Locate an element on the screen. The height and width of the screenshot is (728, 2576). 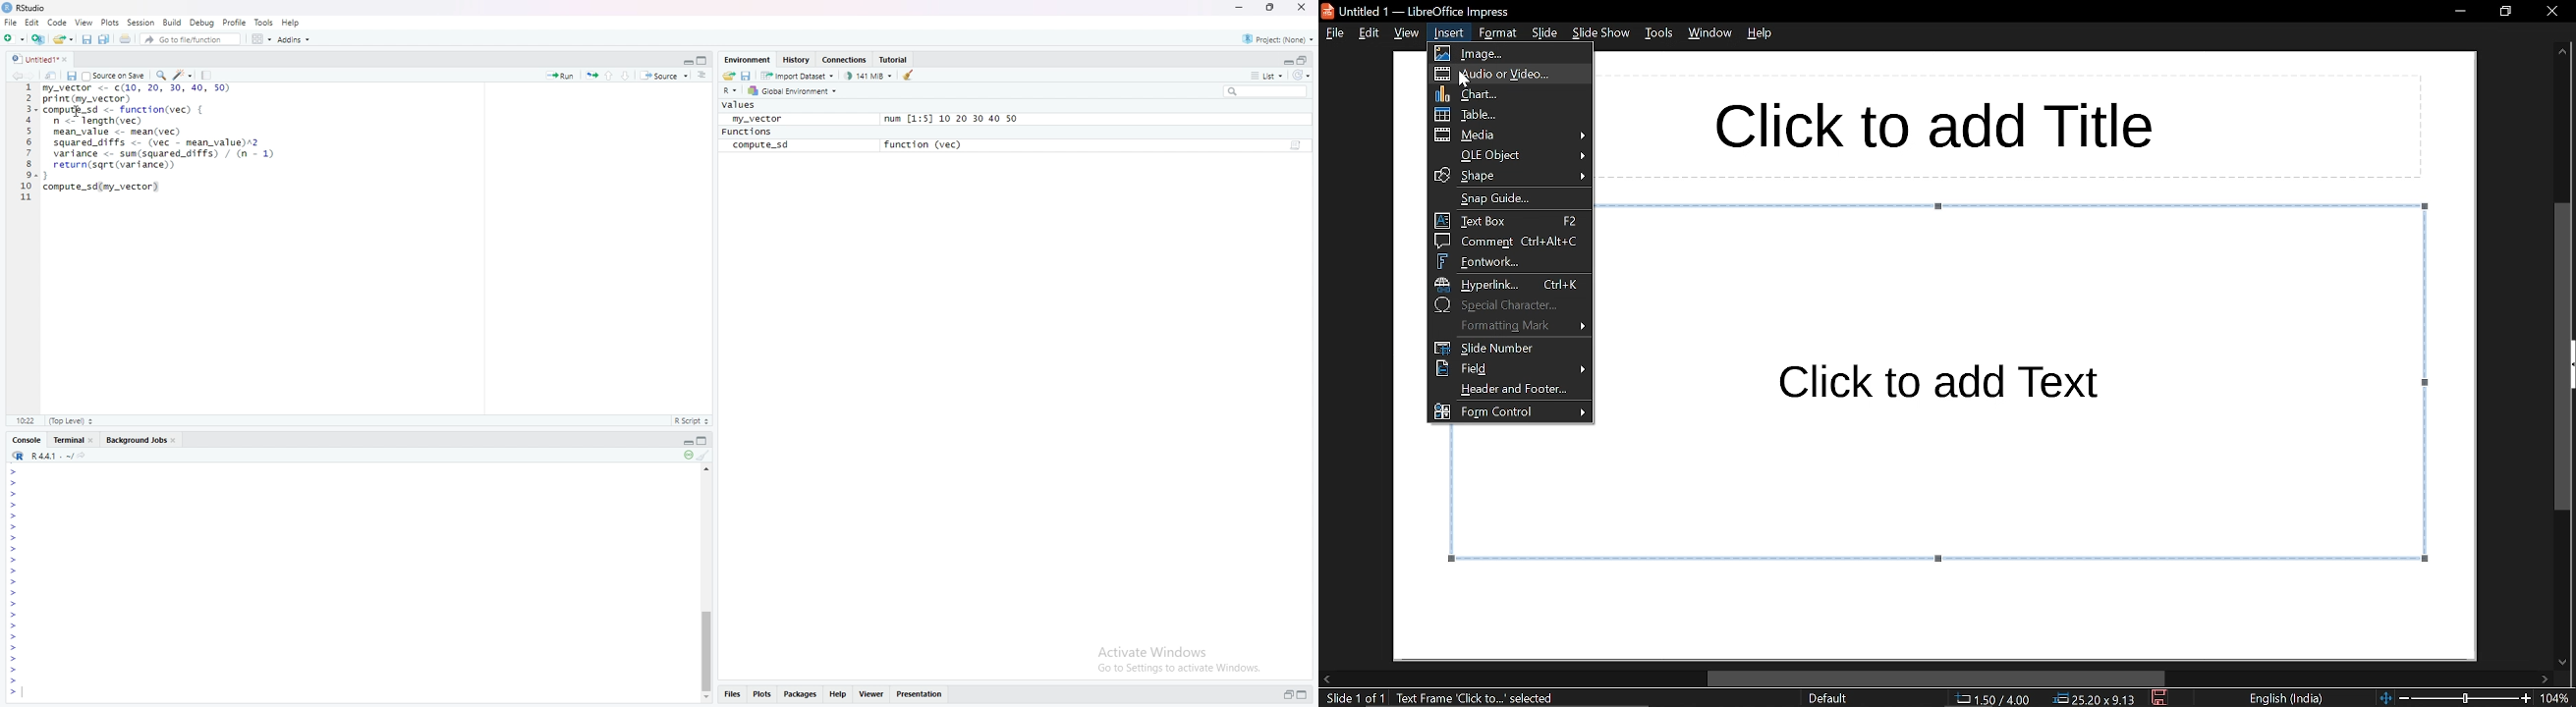
my_vector is located at coordinates (754, 118).